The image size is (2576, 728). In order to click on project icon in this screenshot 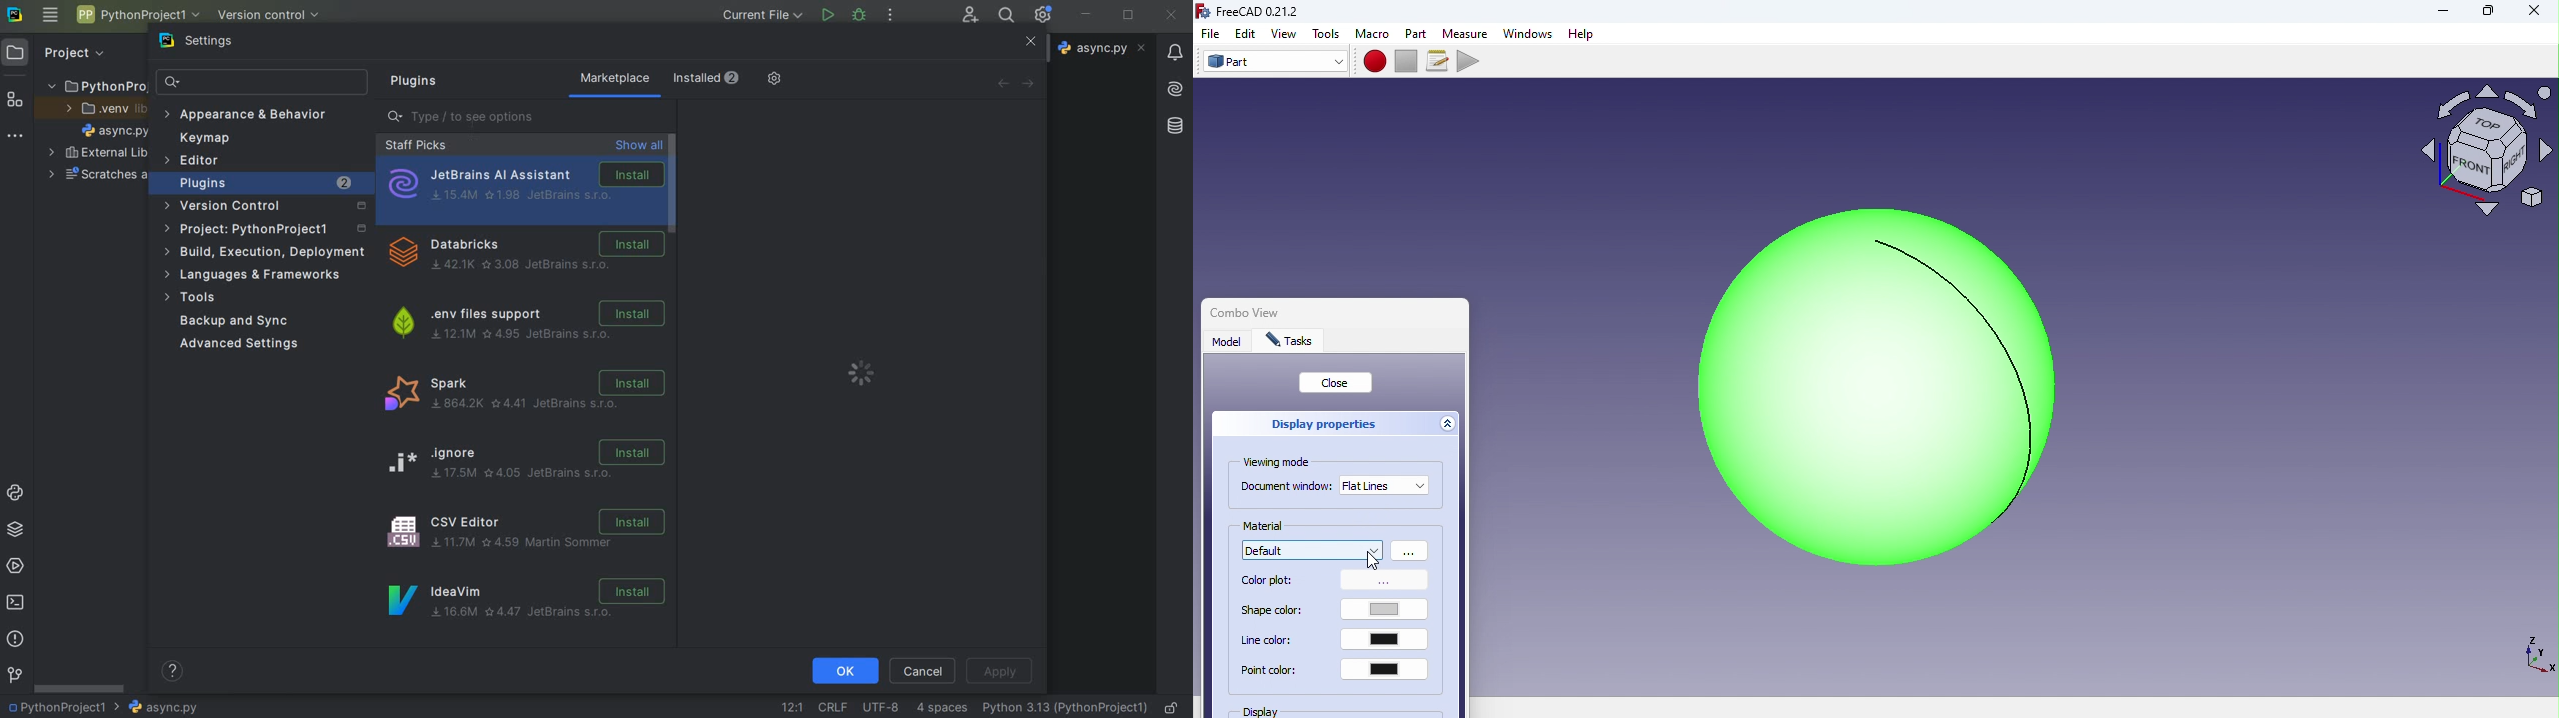, I will do `click(18, 53)`.